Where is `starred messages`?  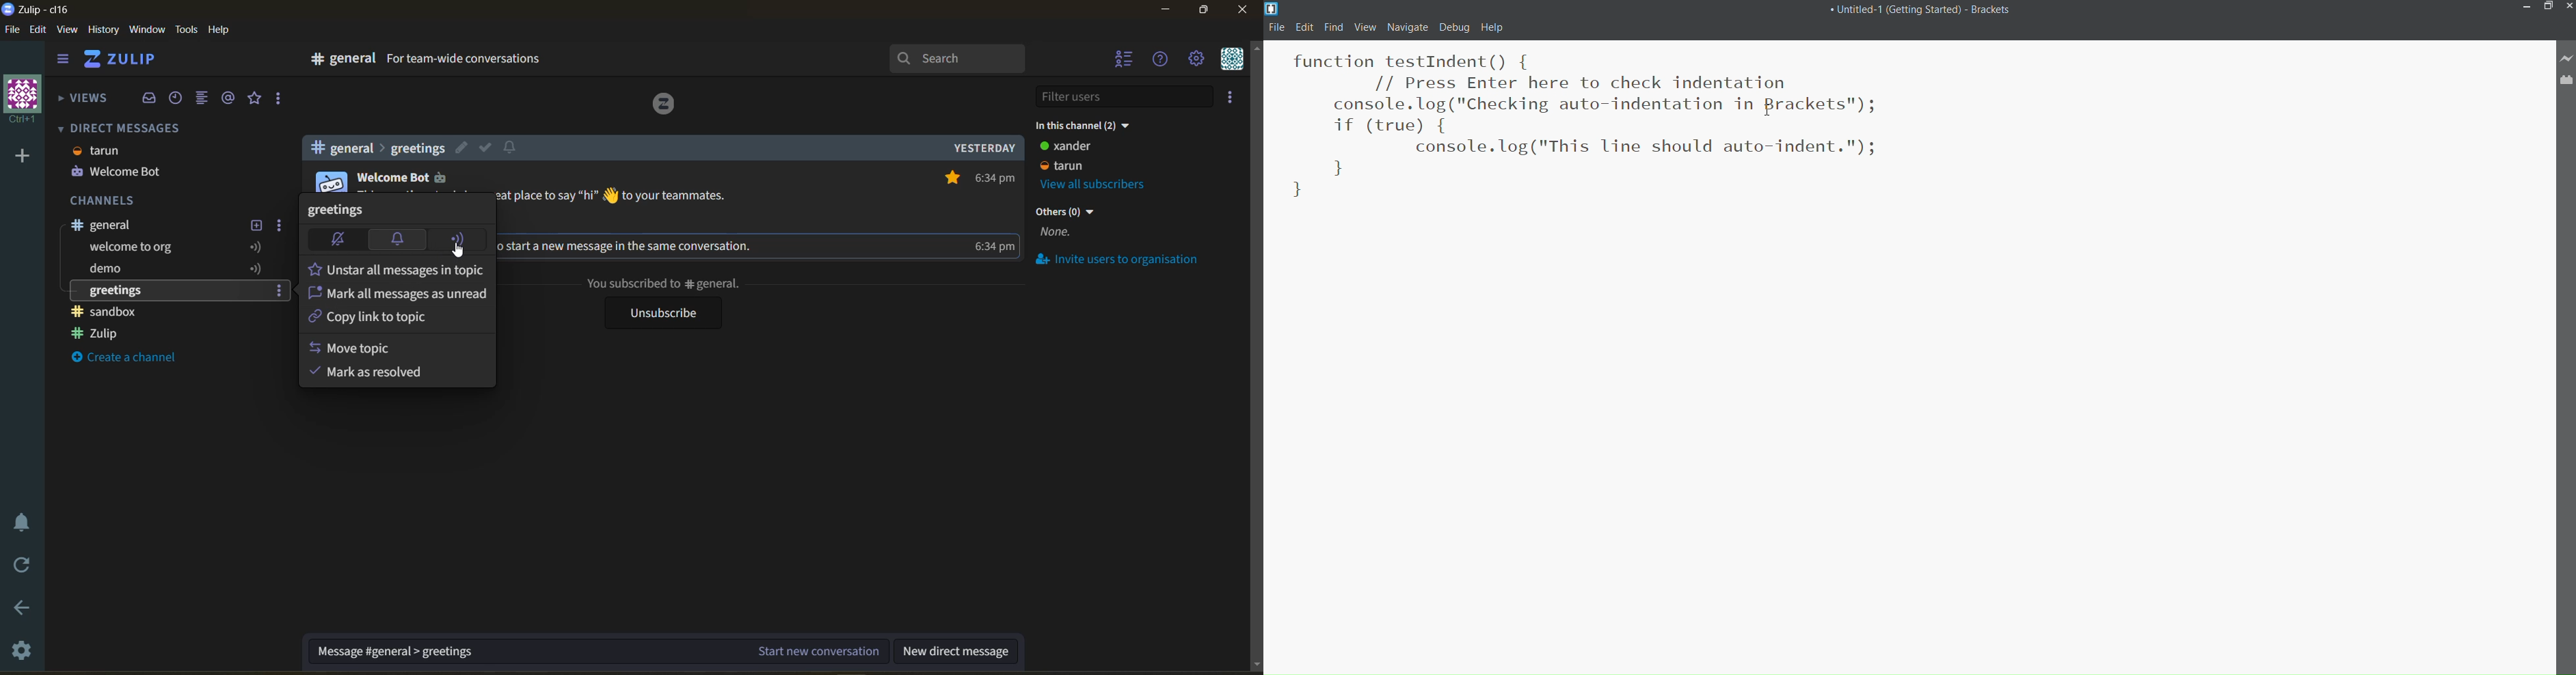
starred messages is located at coordinates (256, 99).